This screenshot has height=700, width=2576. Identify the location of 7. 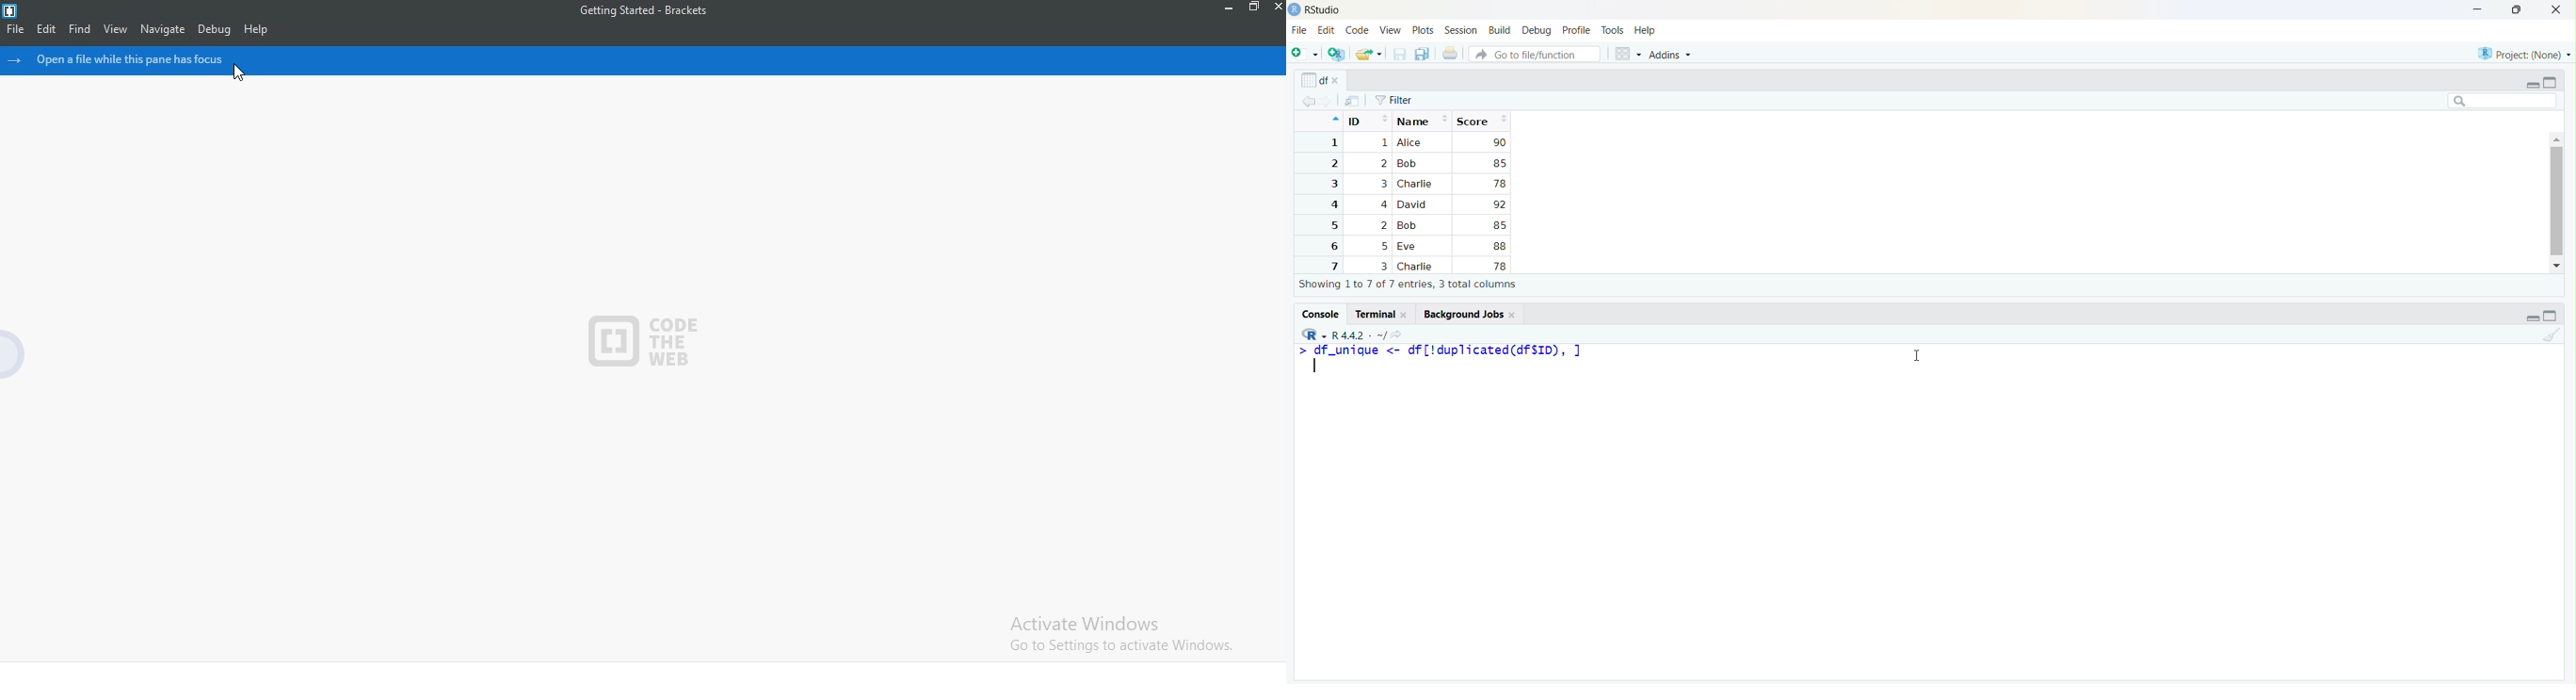
(1333, 265).